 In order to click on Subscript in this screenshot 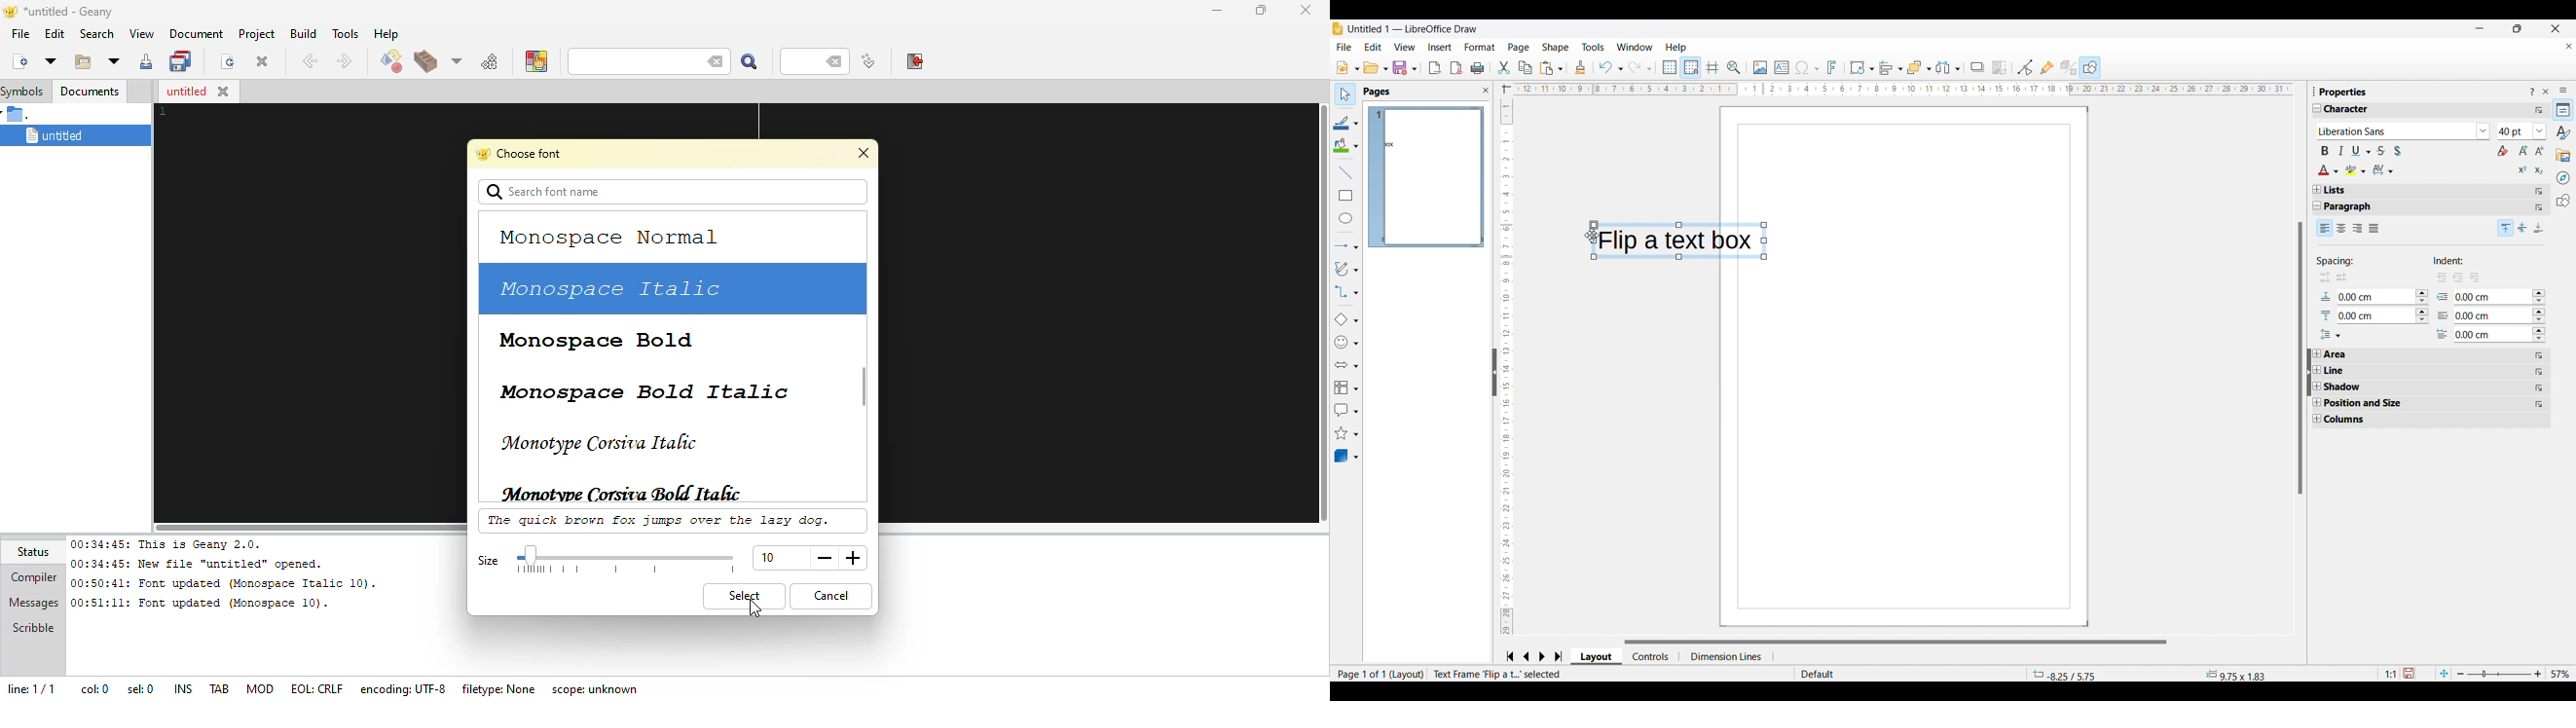, I will do `click(2540, 171)`.